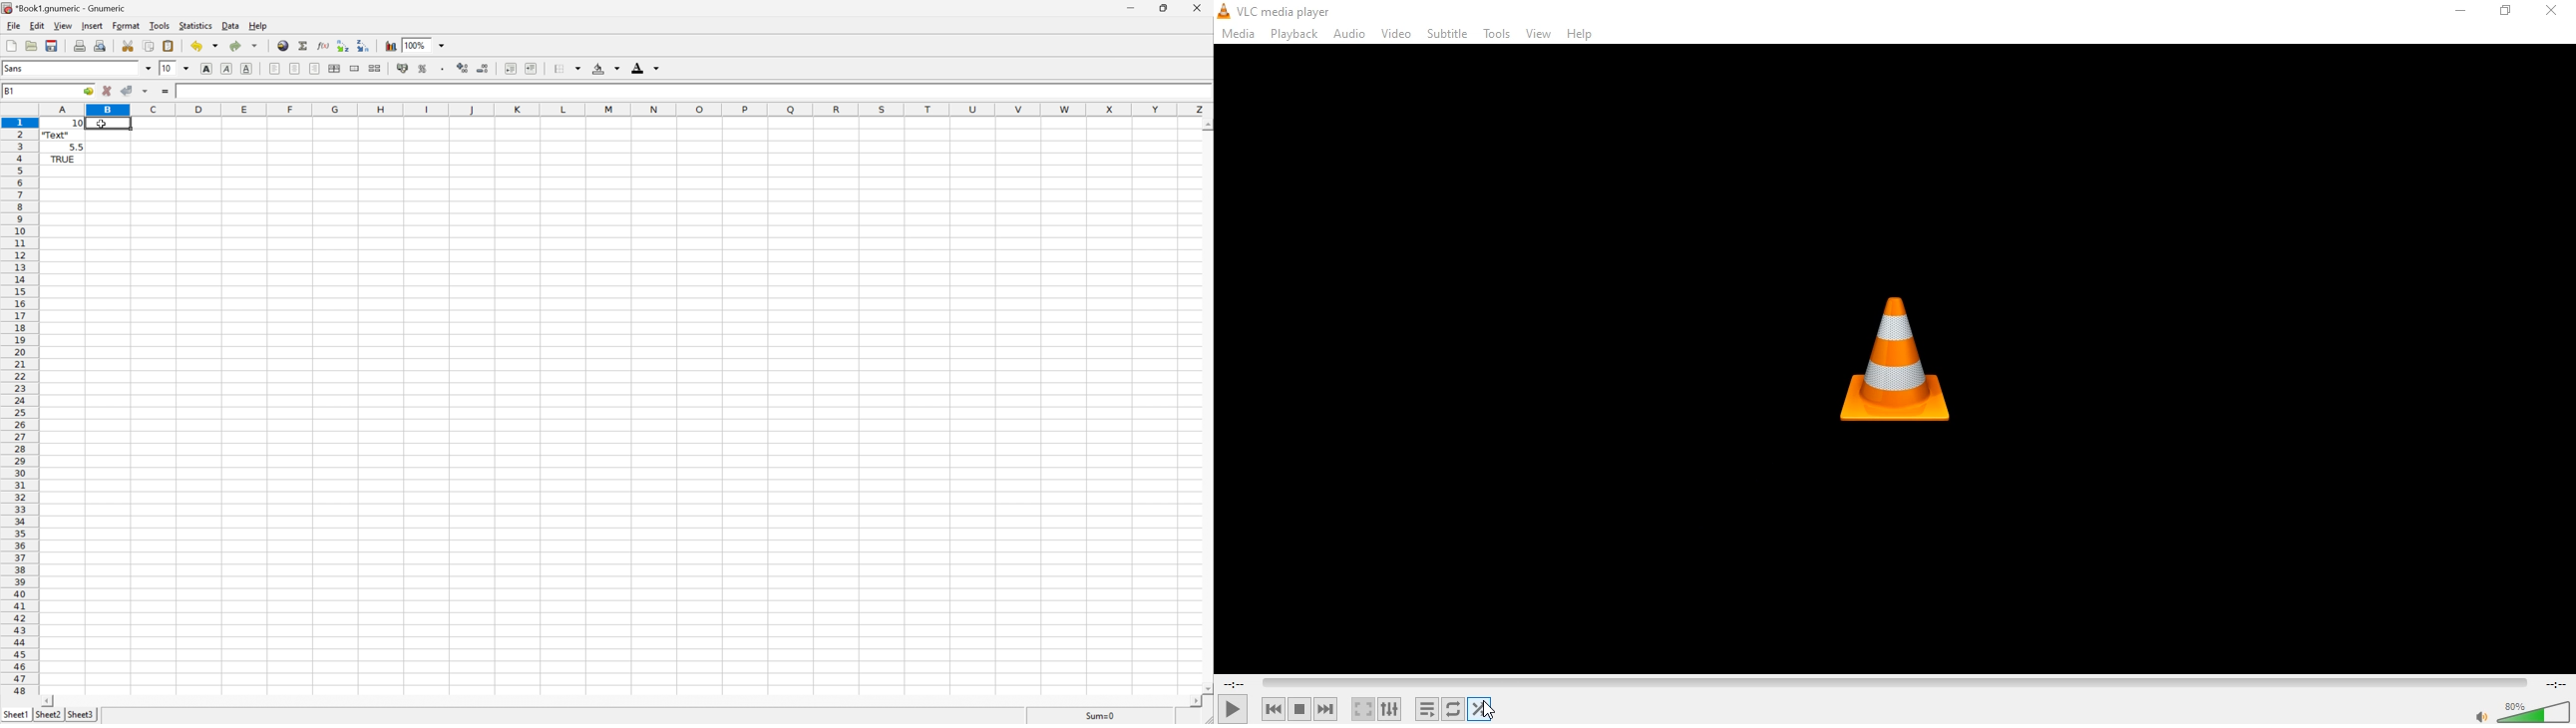 This screenshot has height=728, width=2576. What do you see at coordinates (1327, 709) in the screenshot?
I see `next media in the playlist` at bounding box center [1327, 709].